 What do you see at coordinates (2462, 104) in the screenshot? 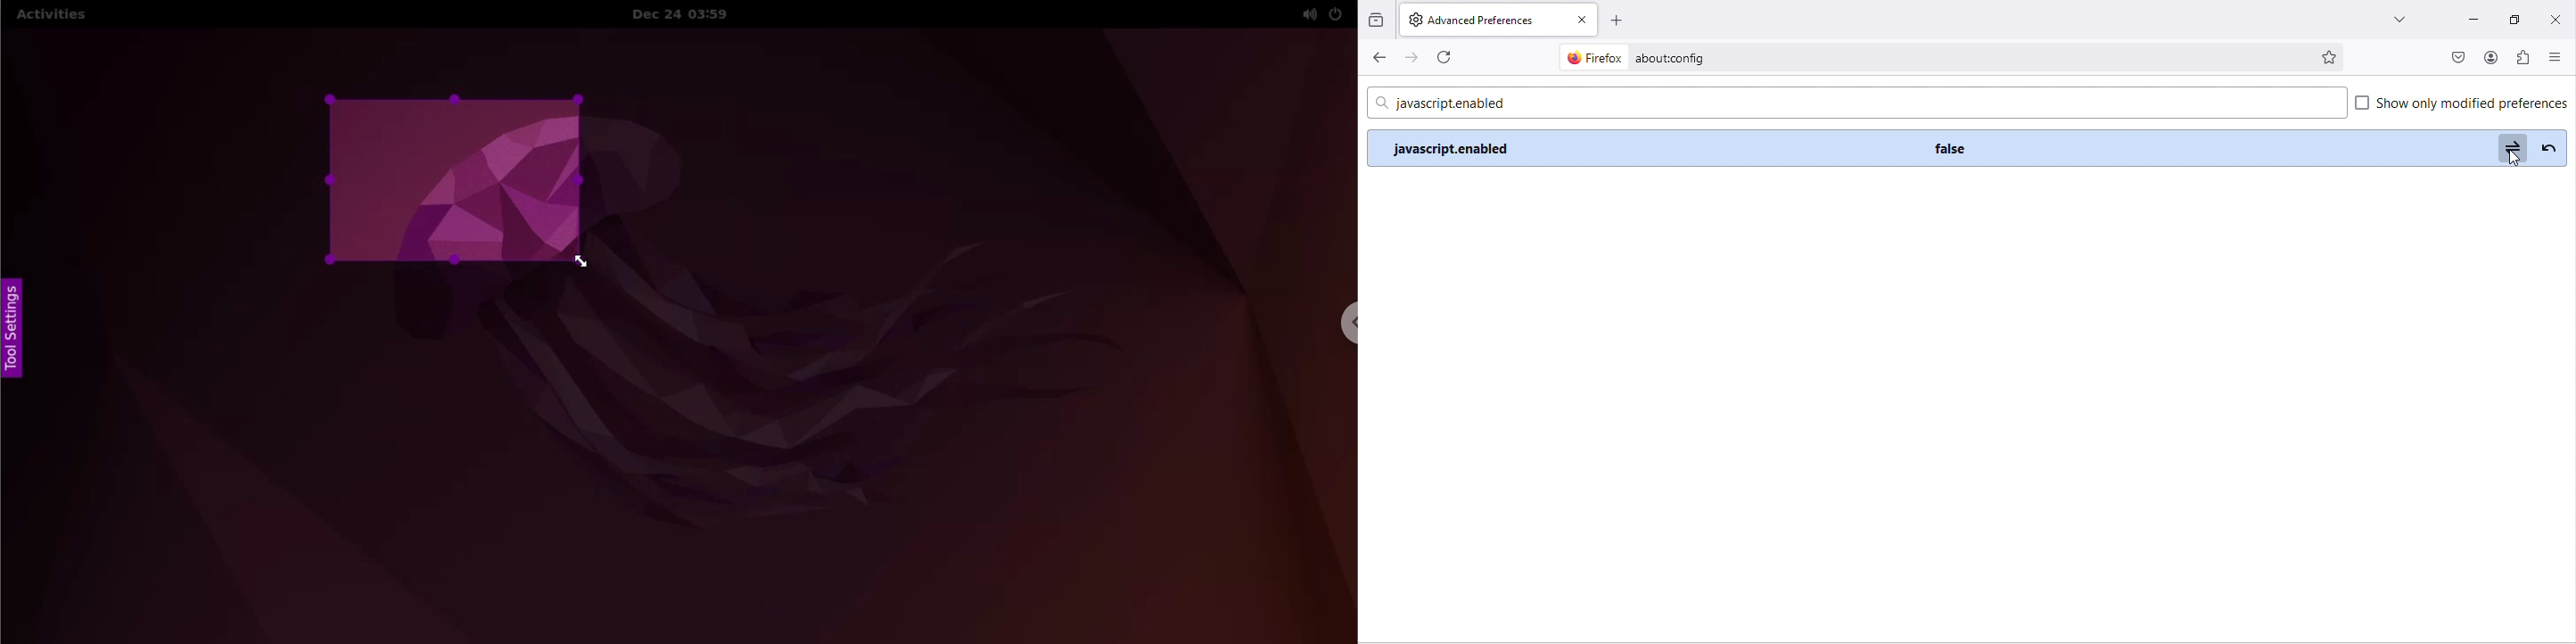
I see `show only modified preferences` at bounding box center [2462, 104].